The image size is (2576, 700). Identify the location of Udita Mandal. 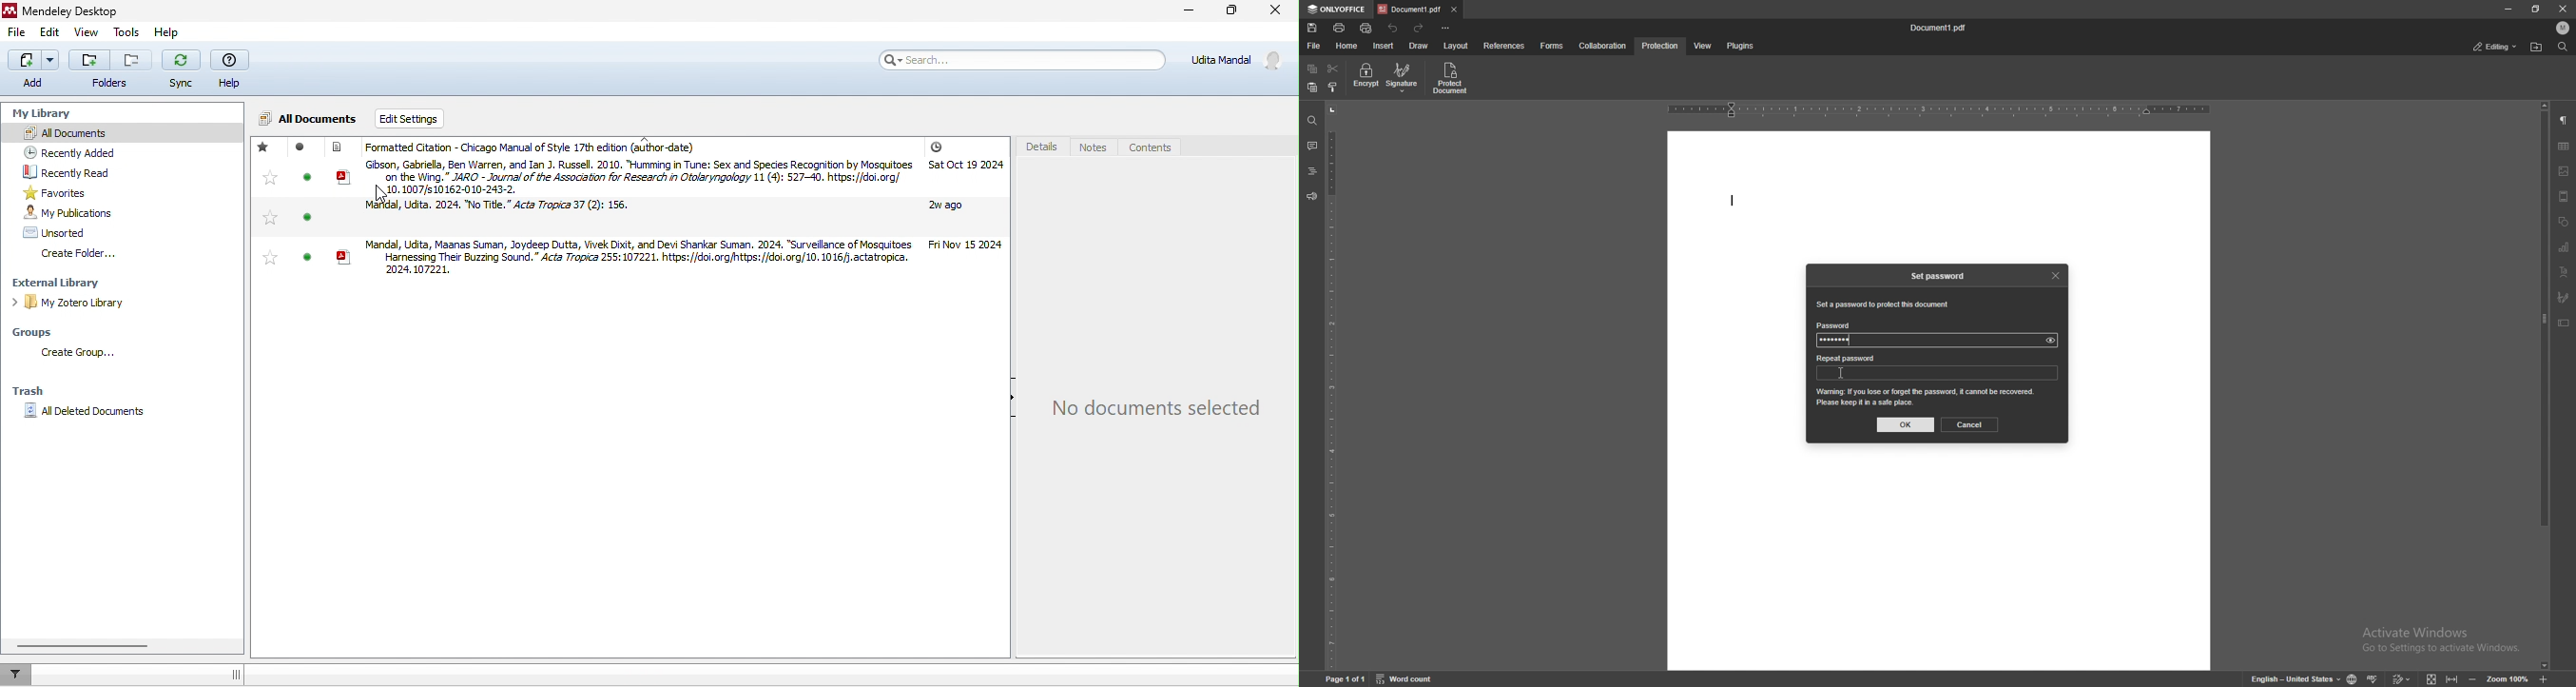
(1239, 61).